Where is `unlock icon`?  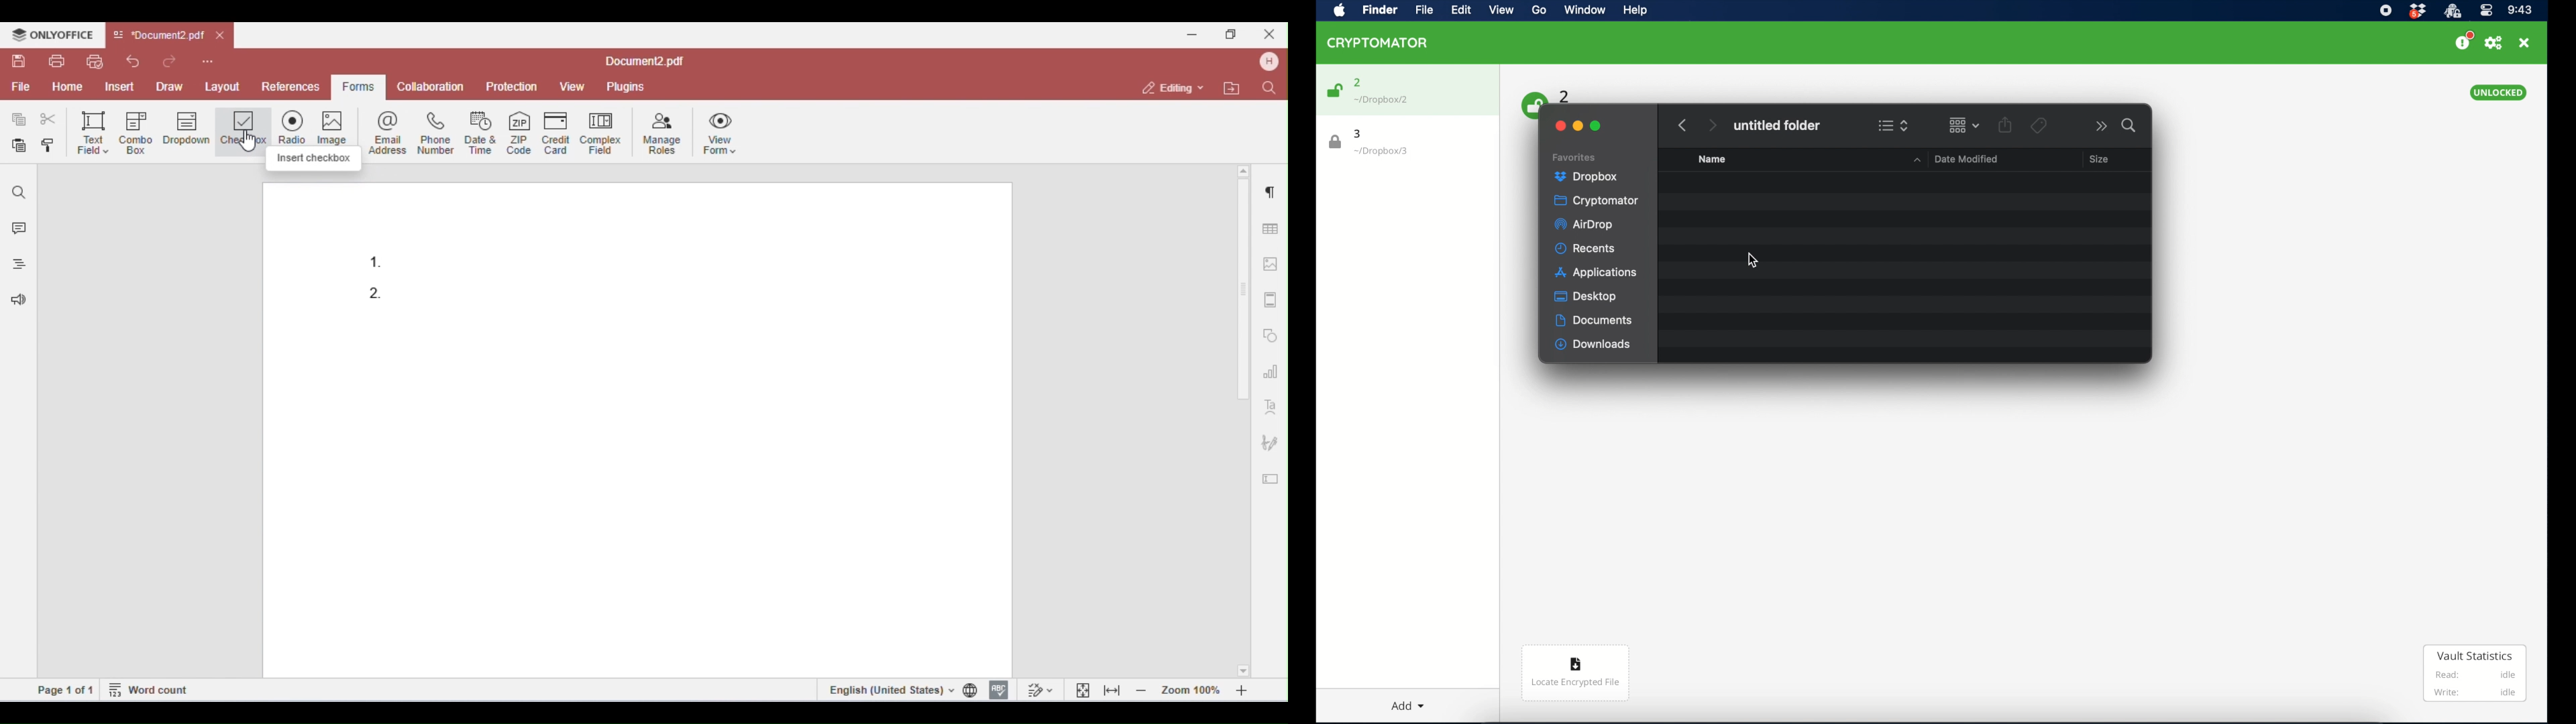
unlock icon is located at coordinates (1532, 104).